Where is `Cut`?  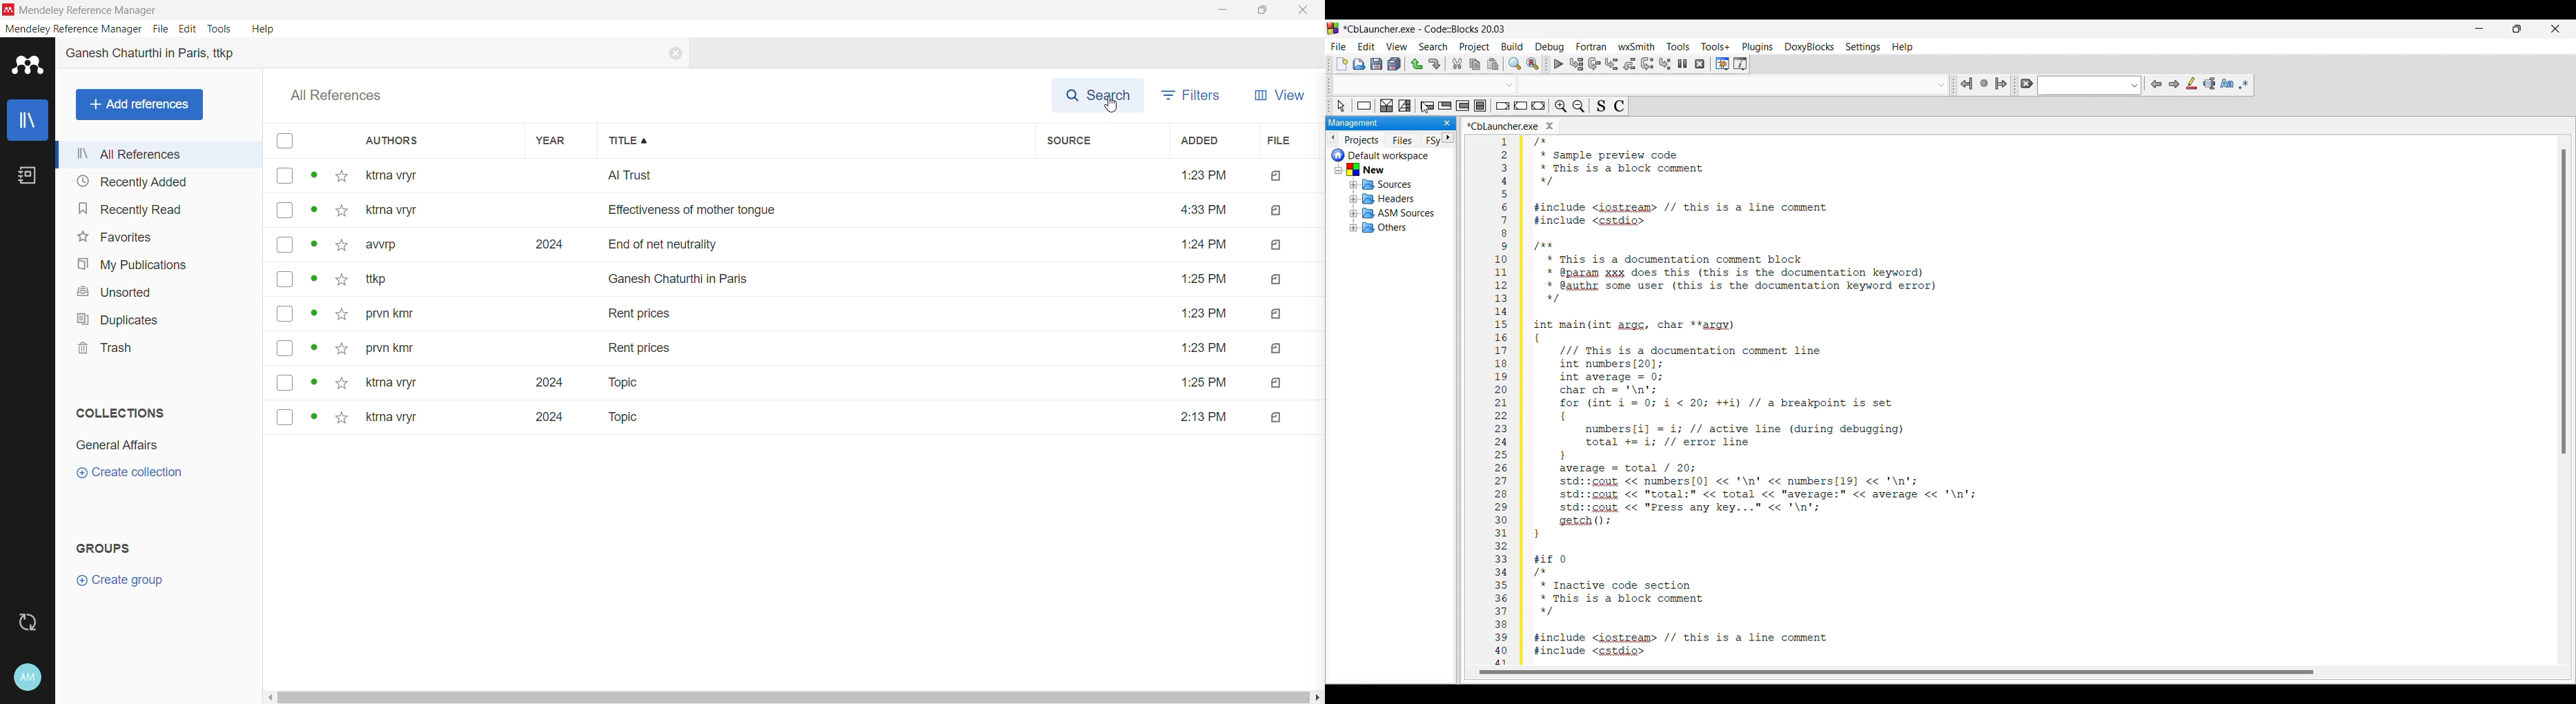
Cut is located at coordinates (1457, 63).